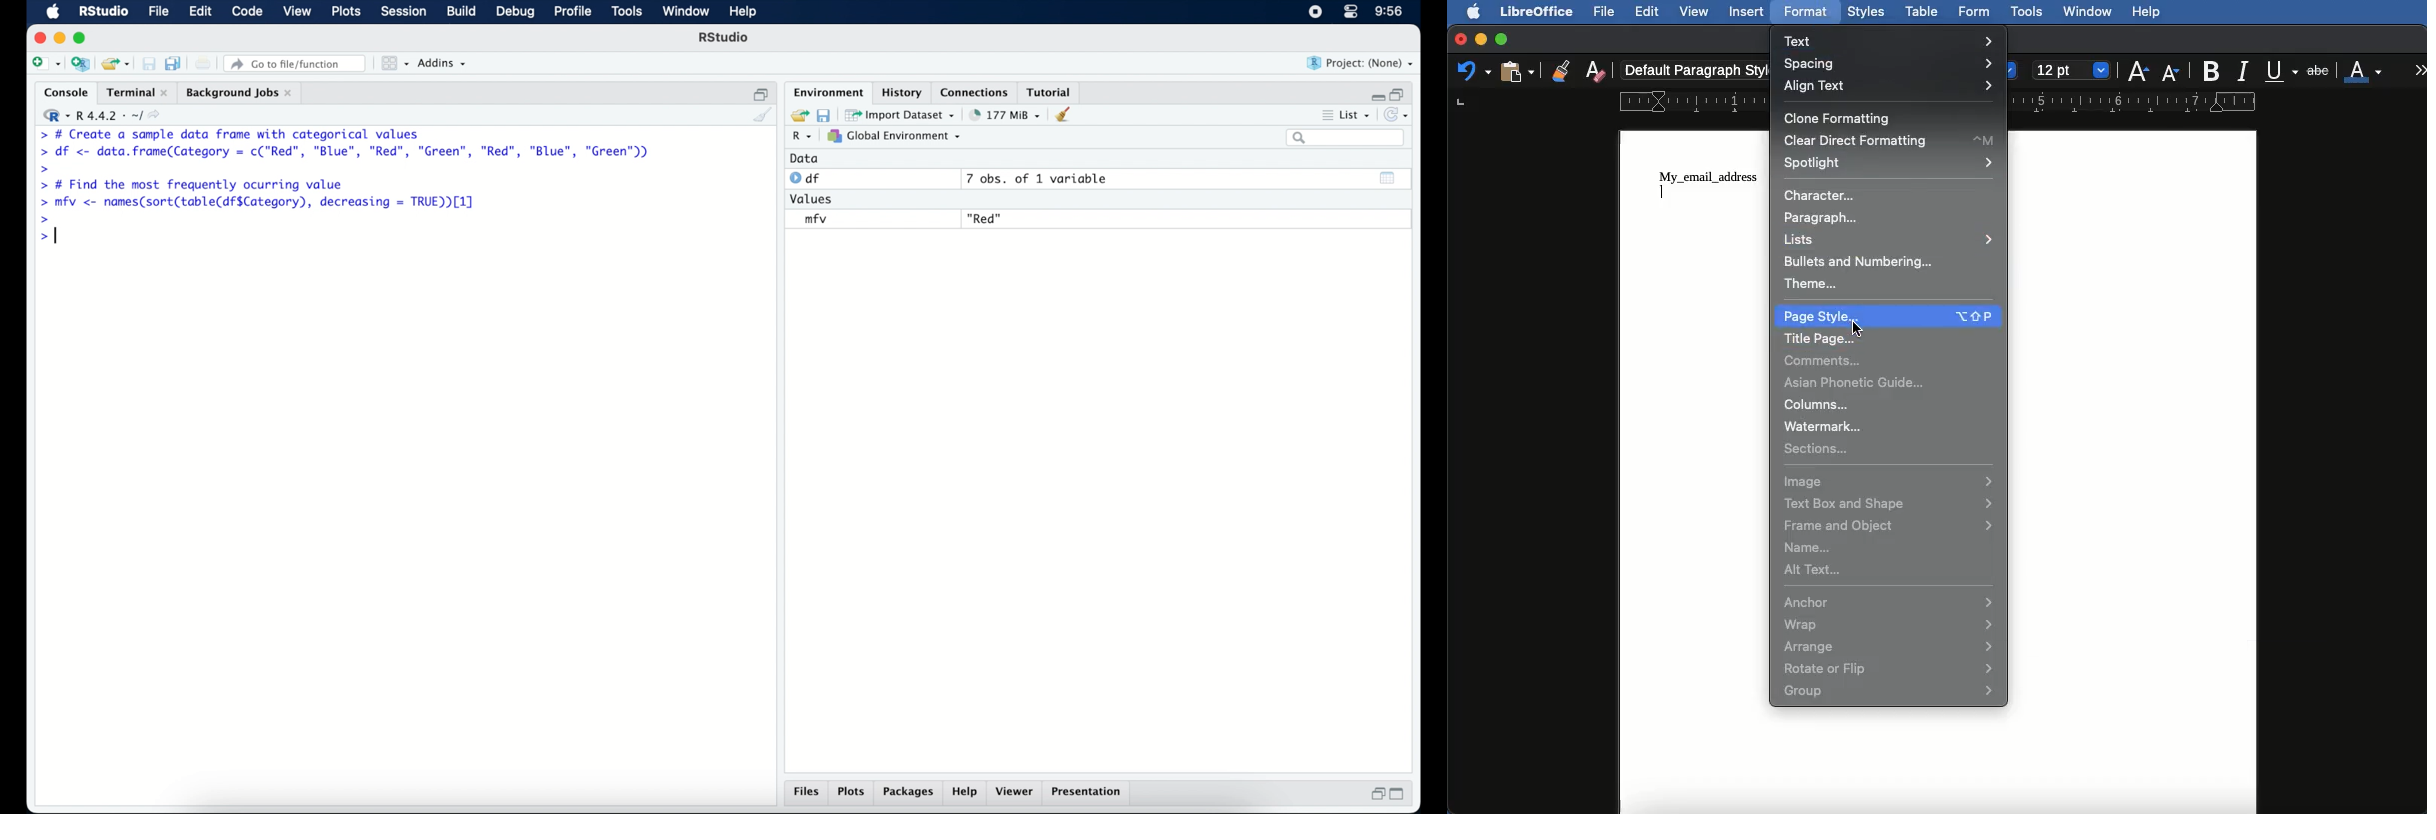  What do you see at coordinates (901, 114) in the screenshot?
I see `import dataset` at bounding box center [901, 114].